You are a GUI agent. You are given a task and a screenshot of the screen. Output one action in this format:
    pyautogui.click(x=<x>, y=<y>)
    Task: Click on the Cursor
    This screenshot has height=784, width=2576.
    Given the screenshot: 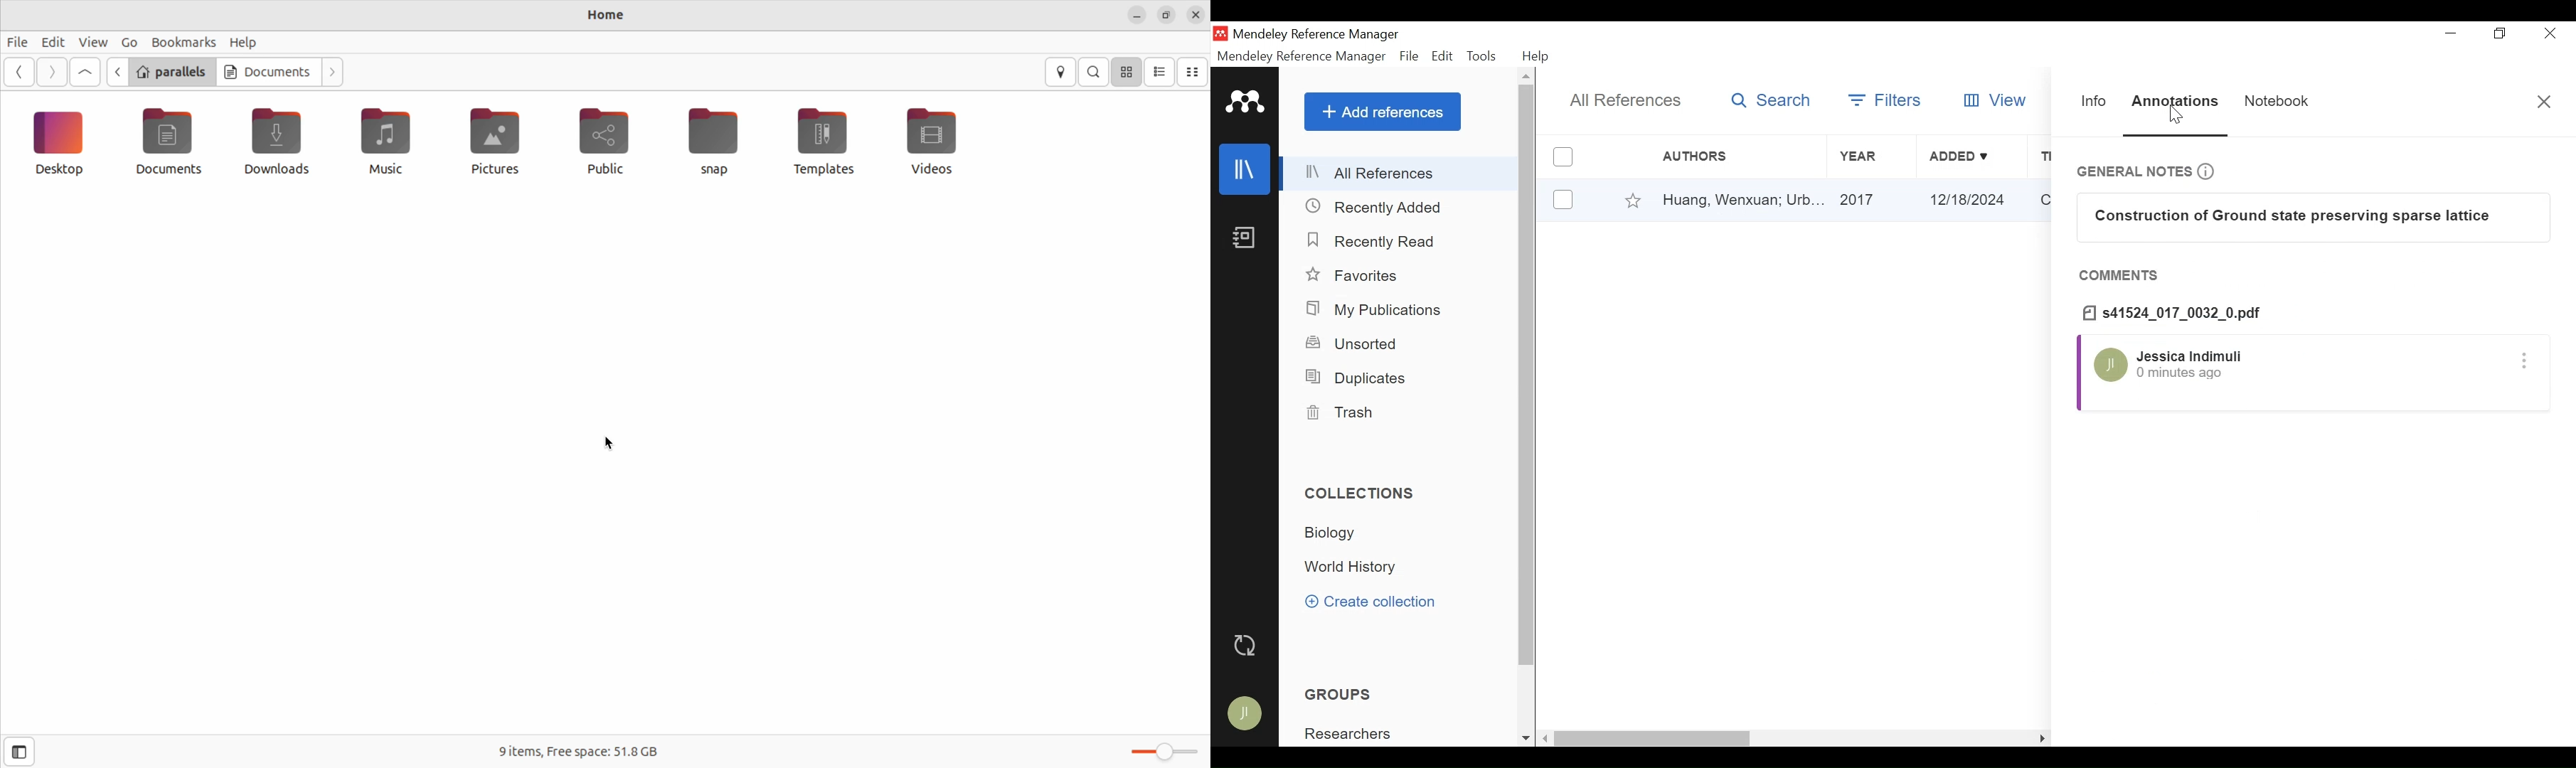 What is the action you would take?
    pyautogui.click(x=2179, y=116)
    